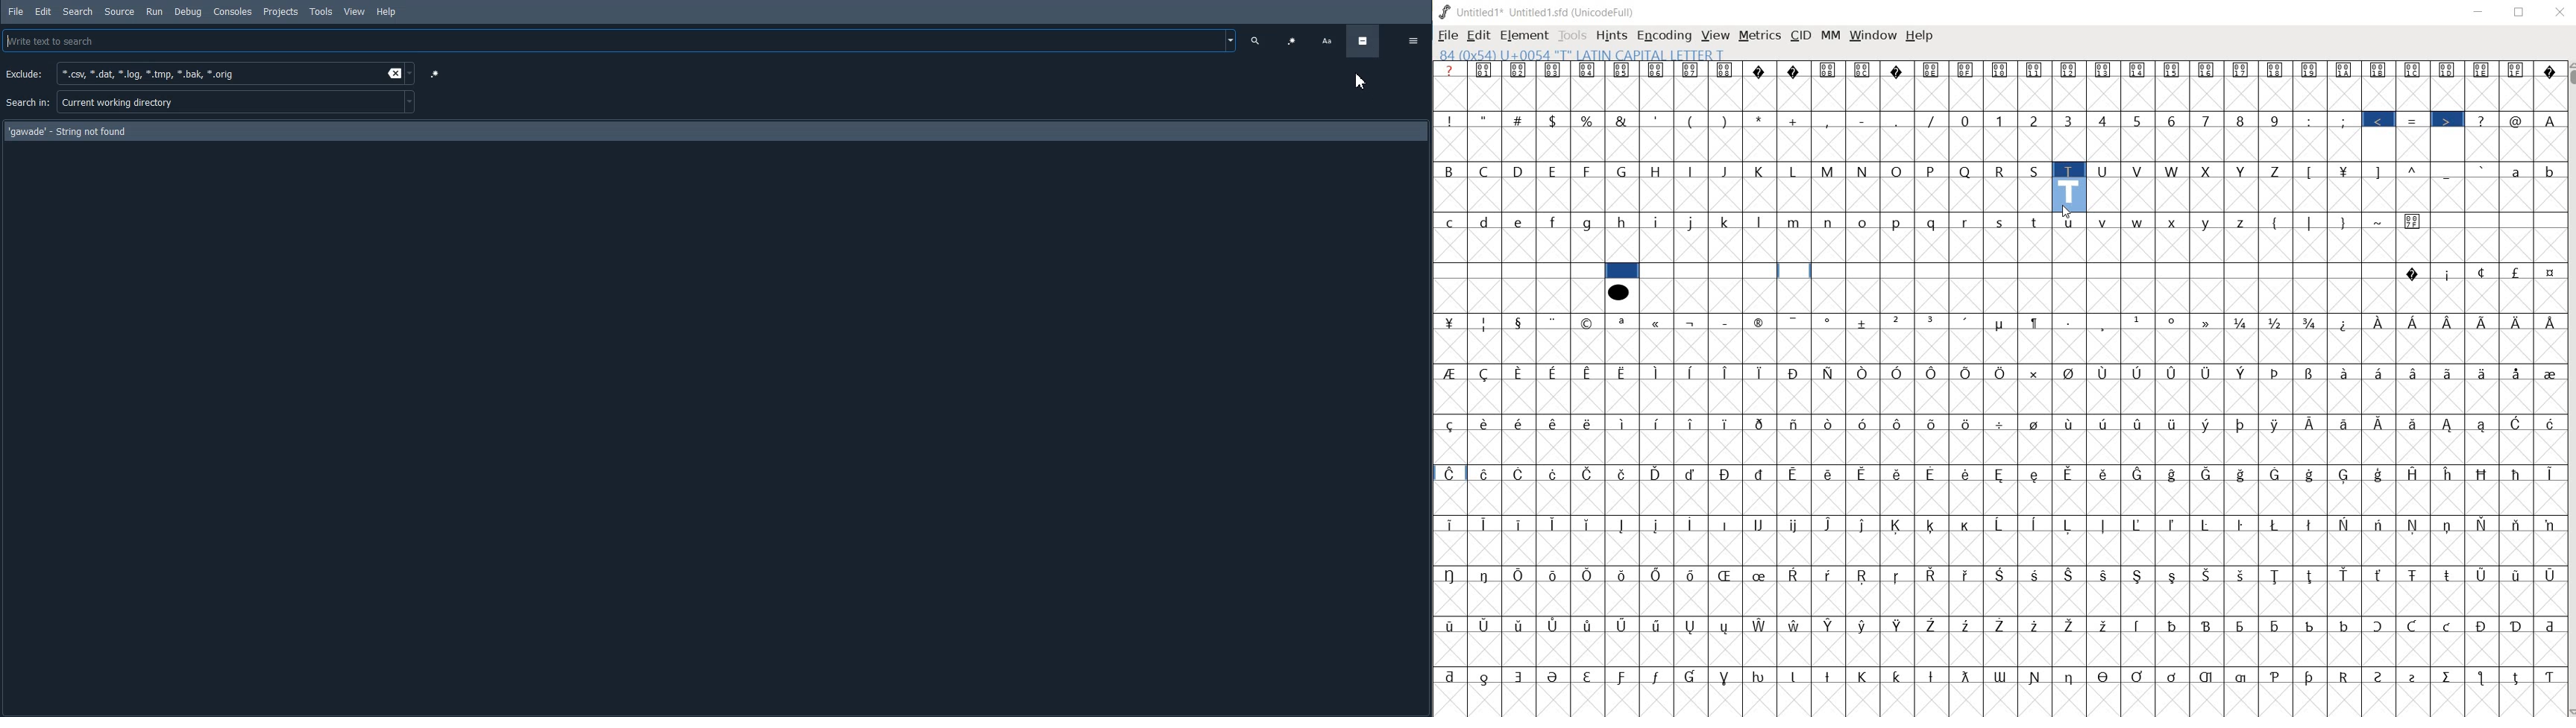  What do you see at coordinates (436, 74) in the screenshot?
I see `Use regular expression` at bounding box center [436, 74].